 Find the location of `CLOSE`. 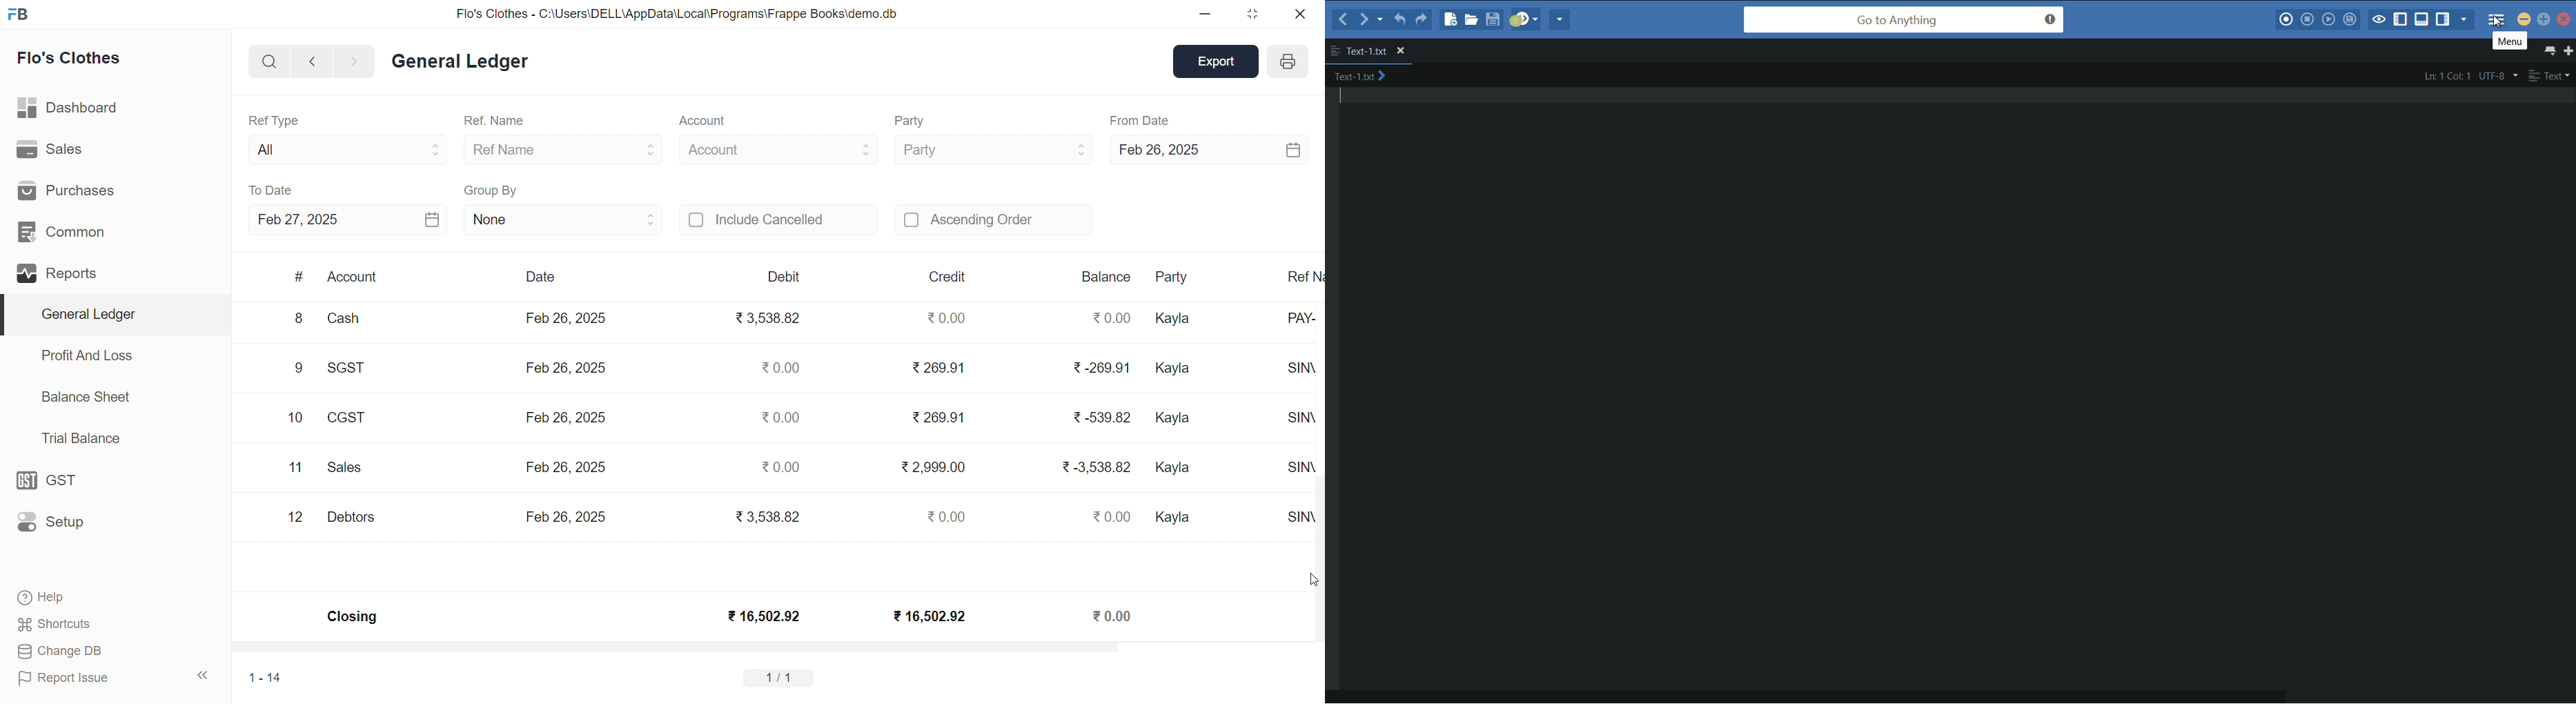

CLOSE is located at coordinates (1299, 14).